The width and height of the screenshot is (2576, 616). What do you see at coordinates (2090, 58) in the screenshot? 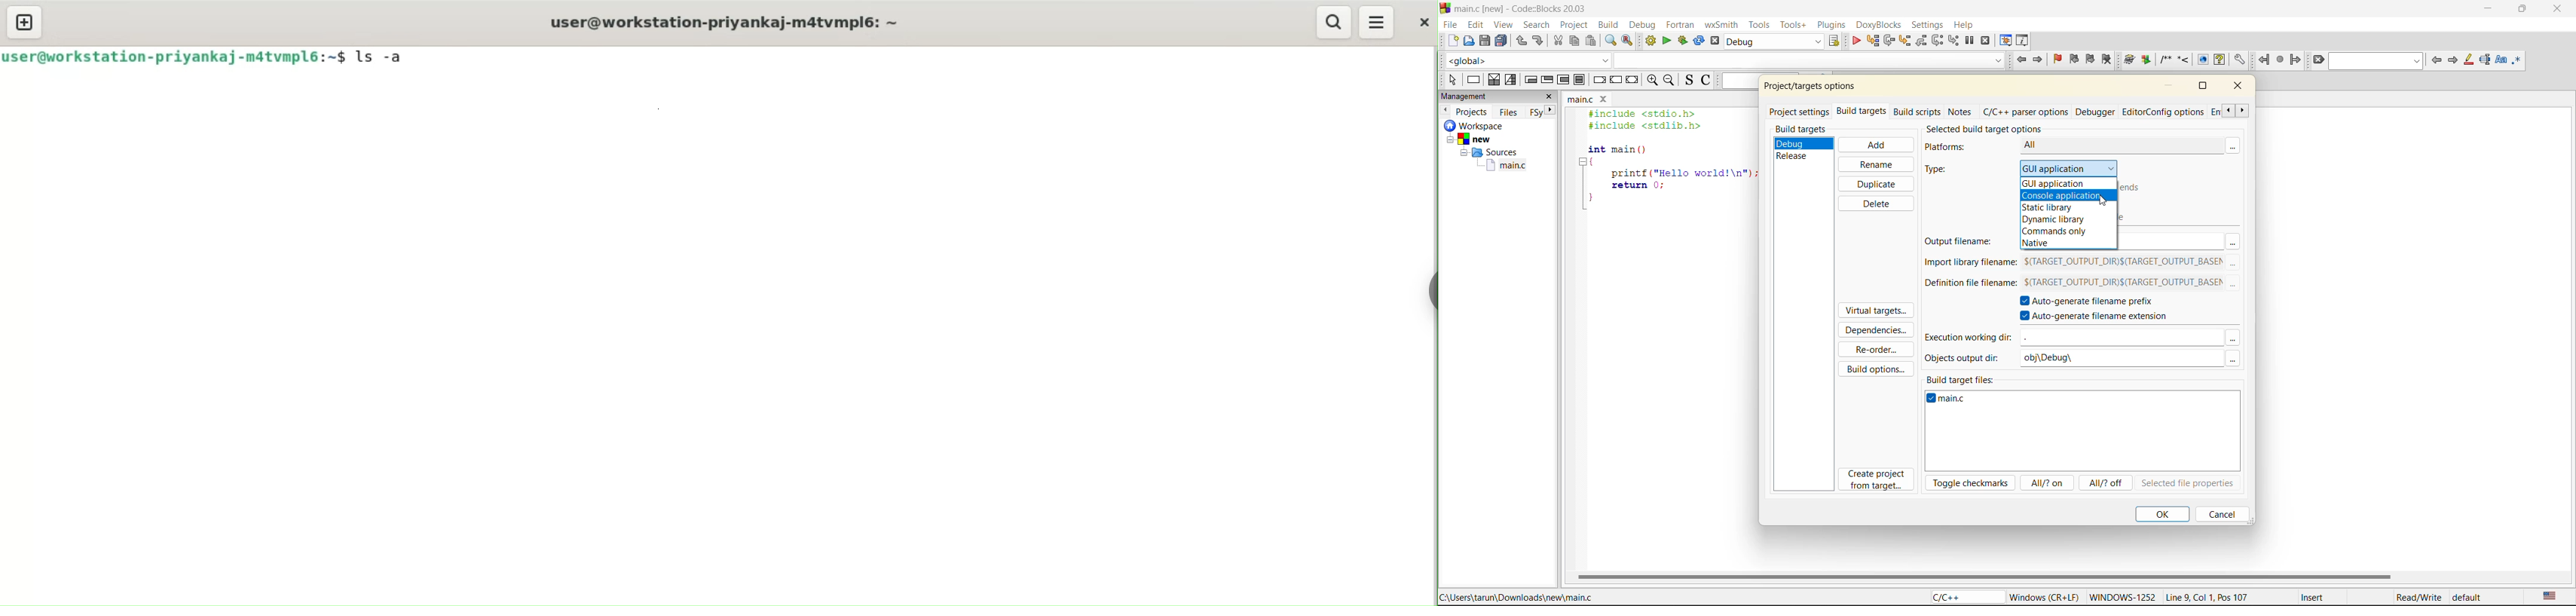
I see `next bookmark` at bounding box center [2090, 58].